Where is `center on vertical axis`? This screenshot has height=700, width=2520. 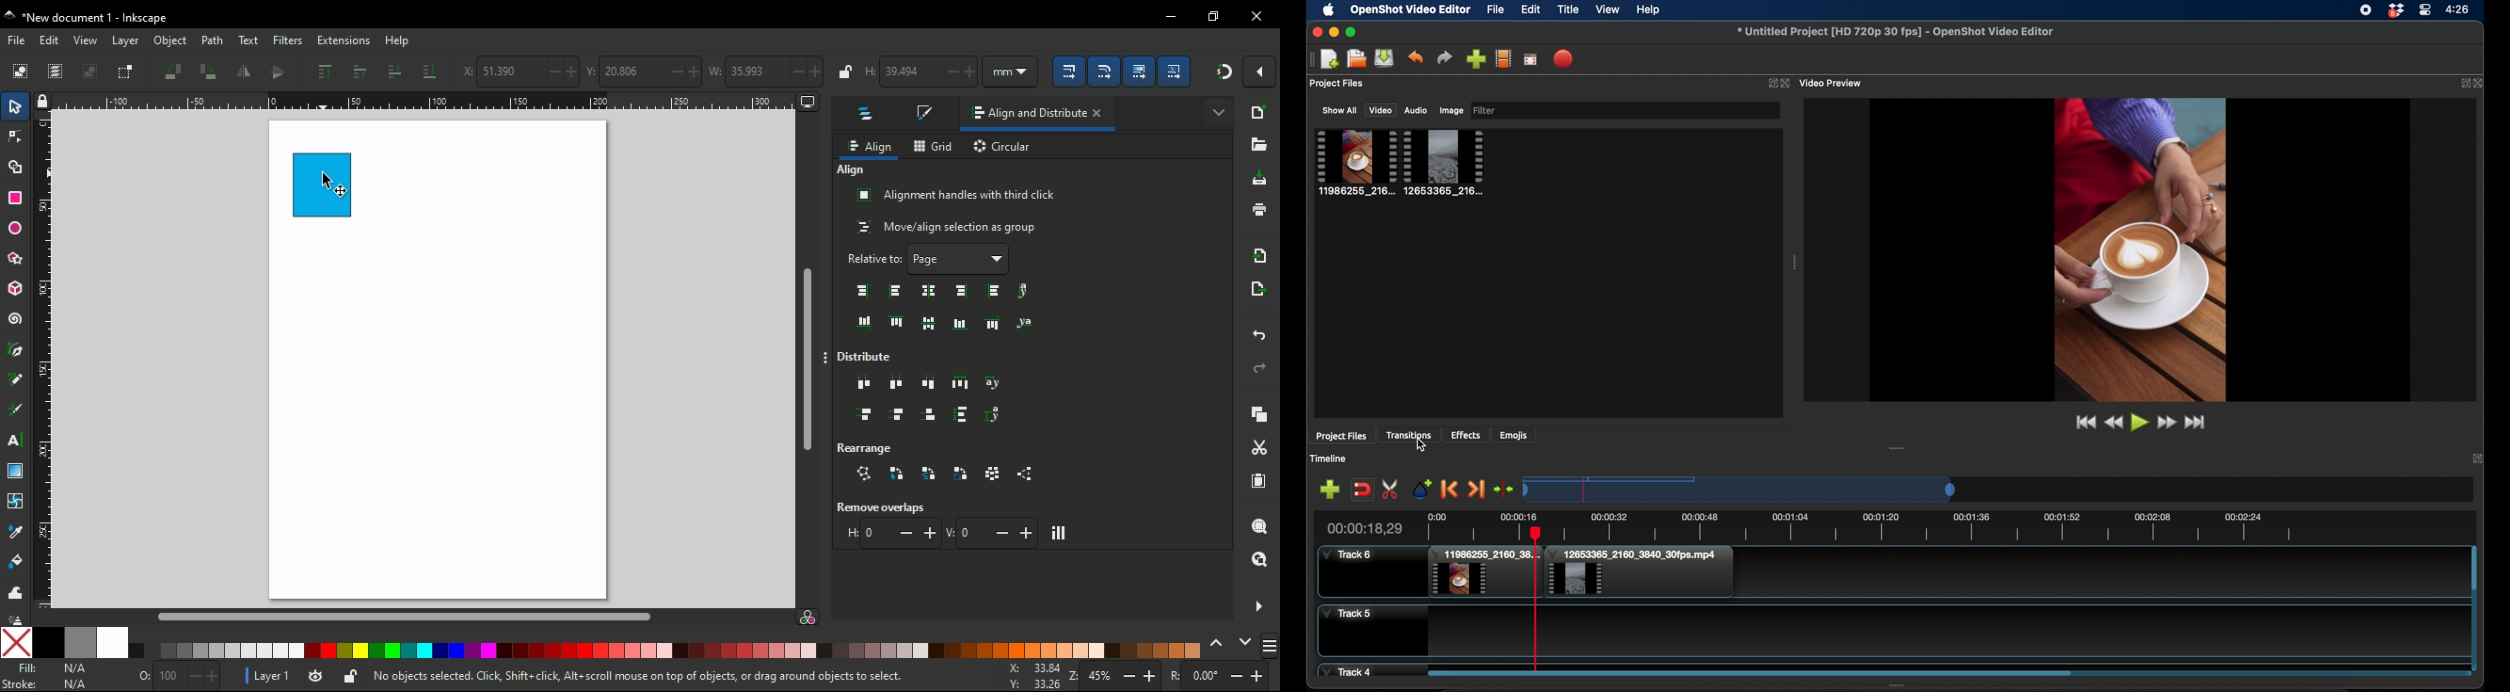
center on vertical axis is located at coordinates (931, 290).